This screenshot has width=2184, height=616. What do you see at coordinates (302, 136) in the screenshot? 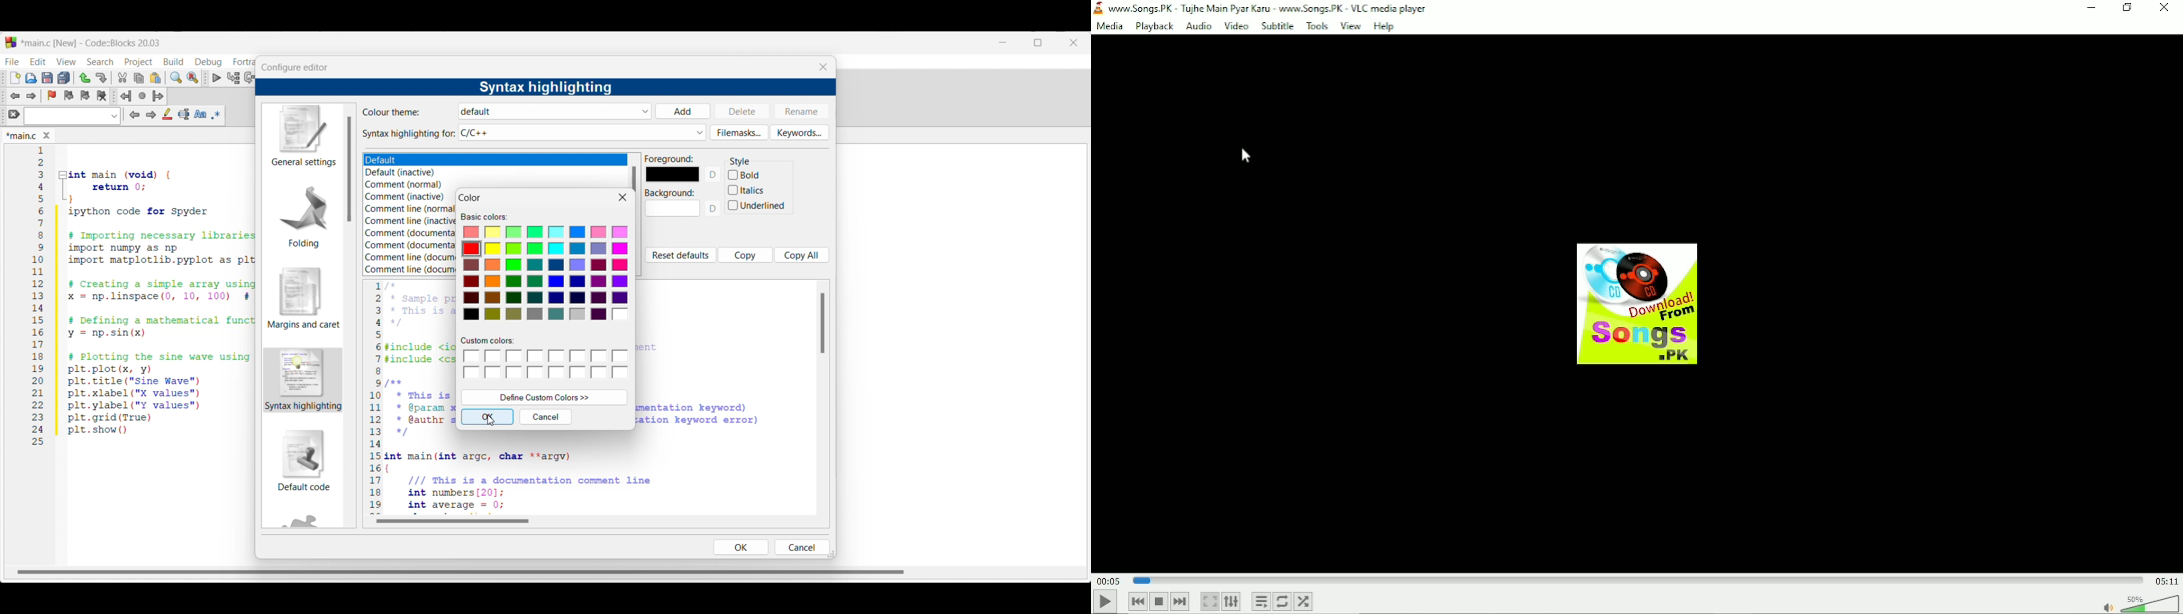
I see `General settings, current setting highlighted ` at bounding box center [302, 136].